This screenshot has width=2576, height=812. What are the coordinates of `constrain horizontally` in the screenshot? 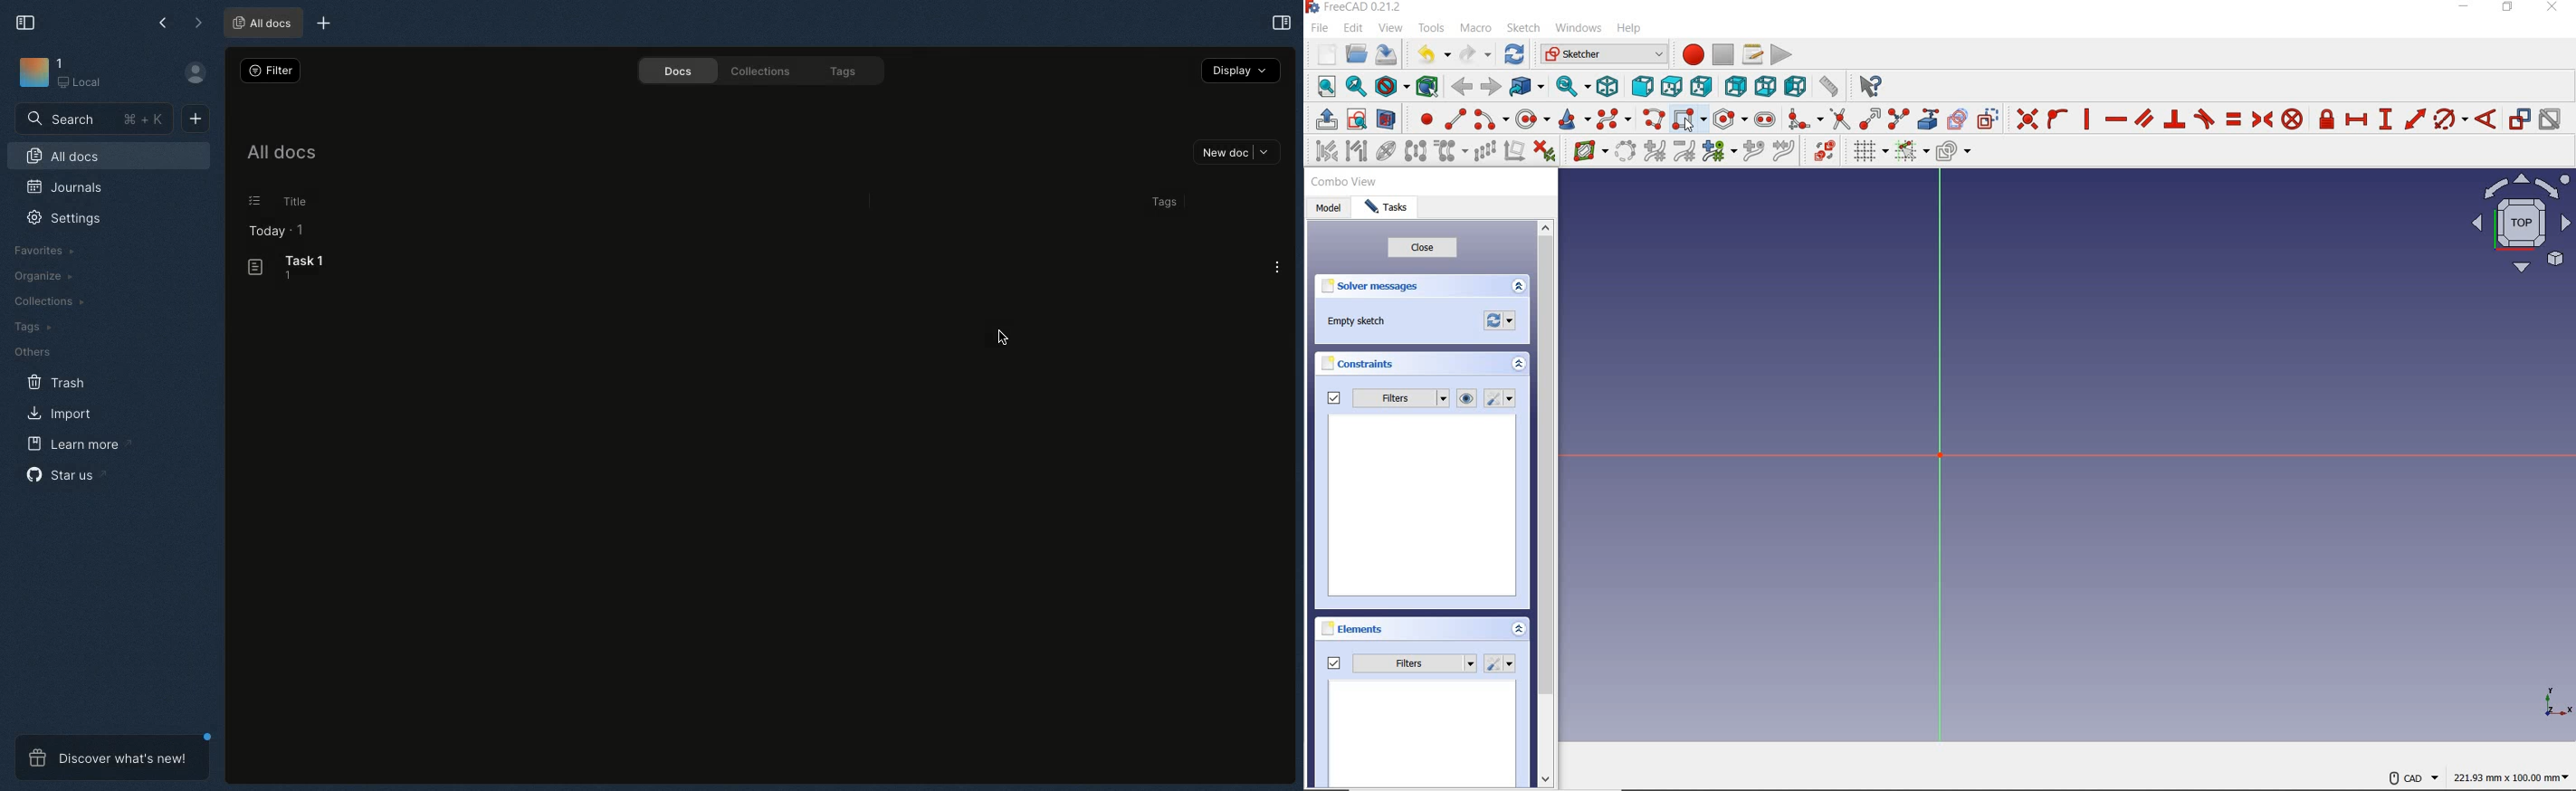 It's located at (2116, 119).